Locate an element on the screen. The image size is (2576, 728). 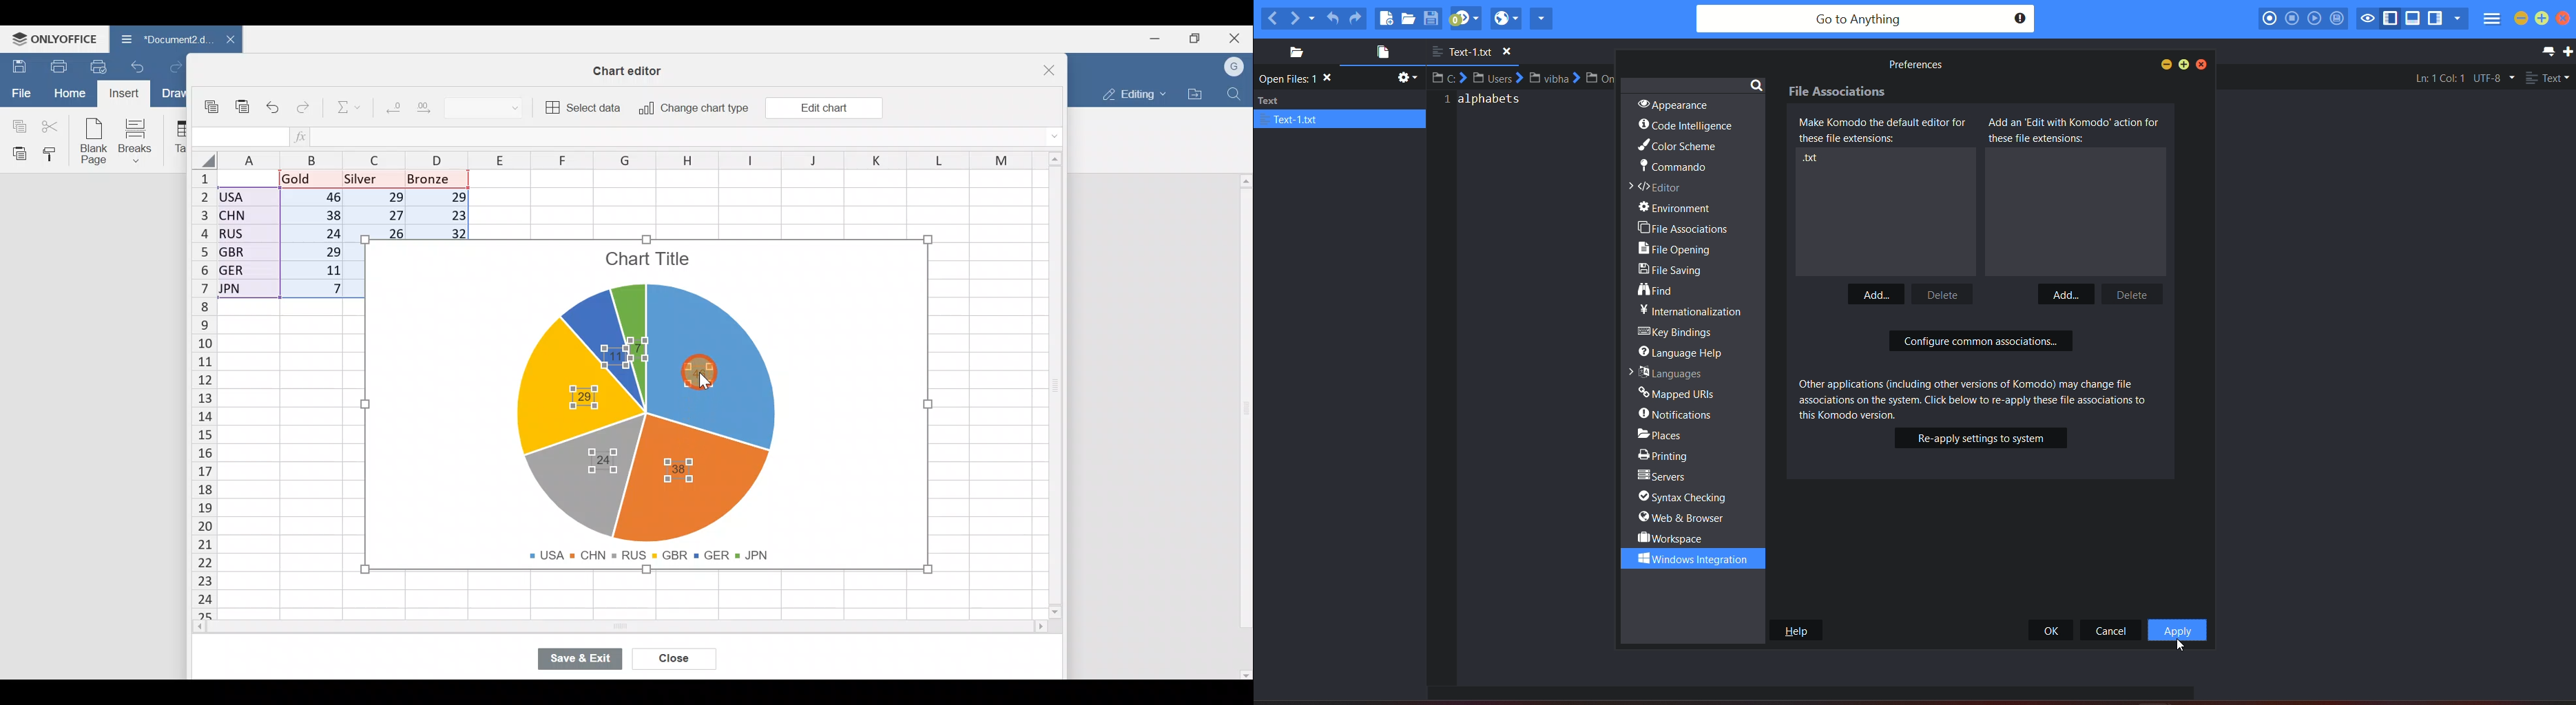
Redo is located at coordinates (181, 68).